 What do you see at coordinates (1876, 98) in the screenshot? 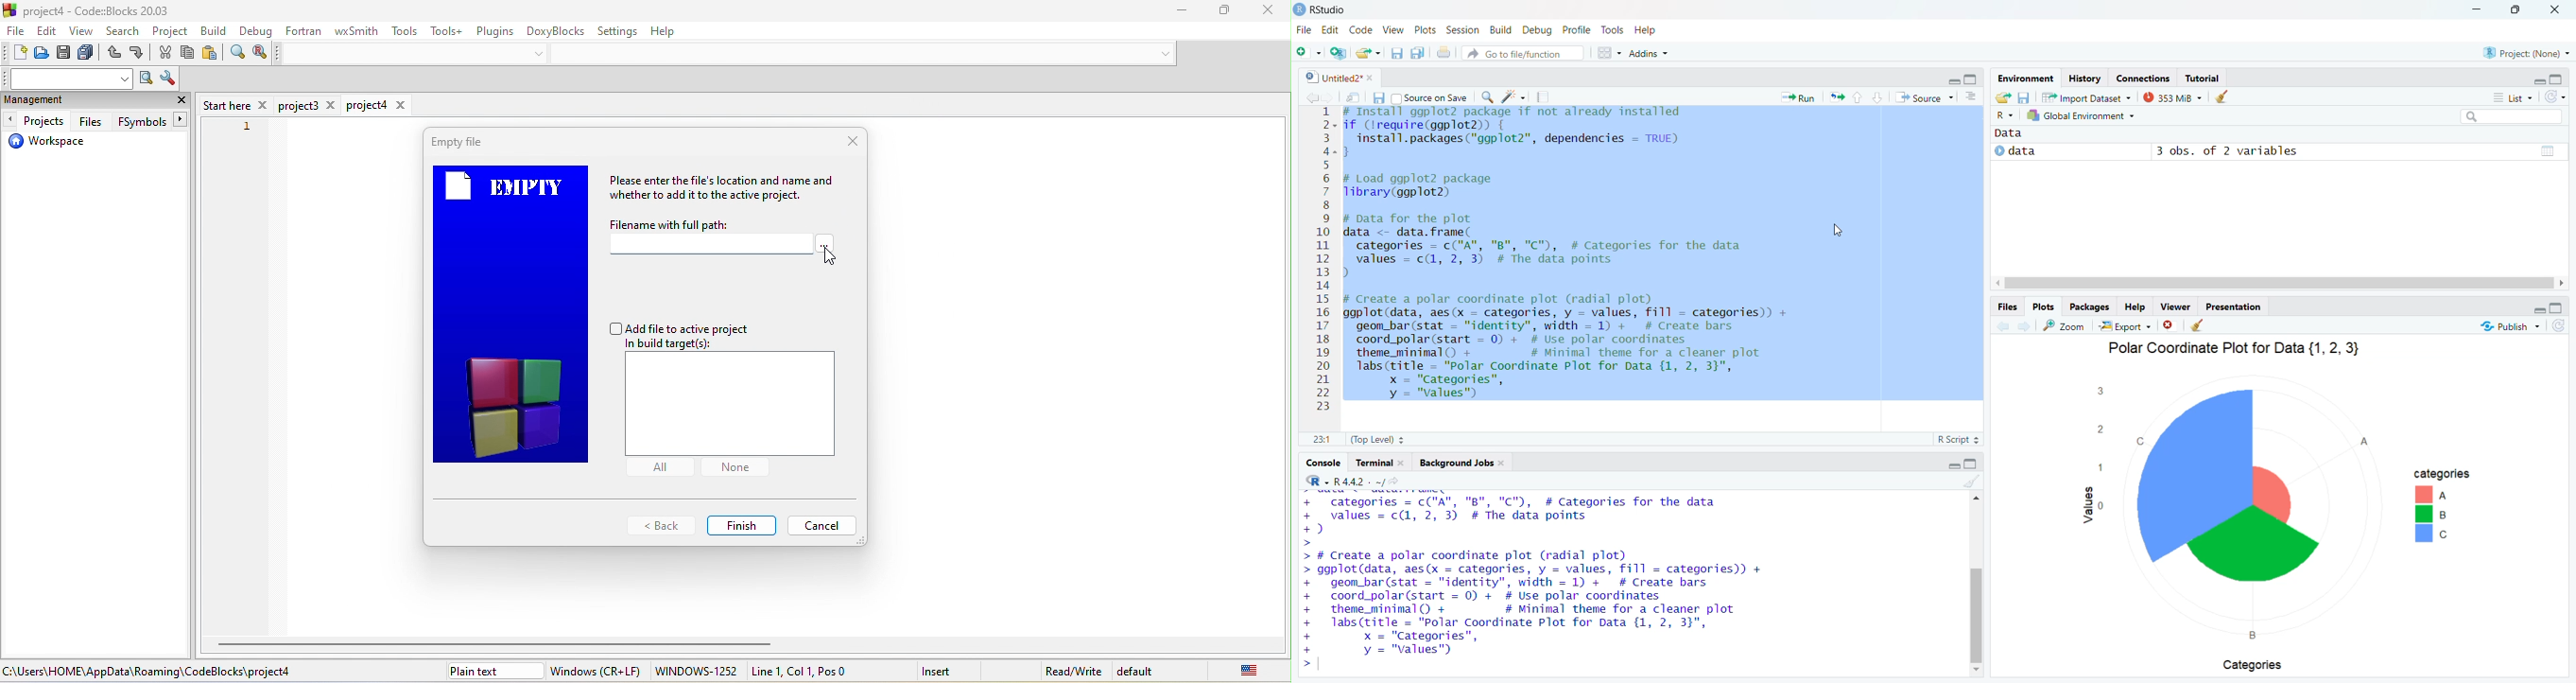
I see `go to next selection/chunk` at bounding box center [1876, 98].